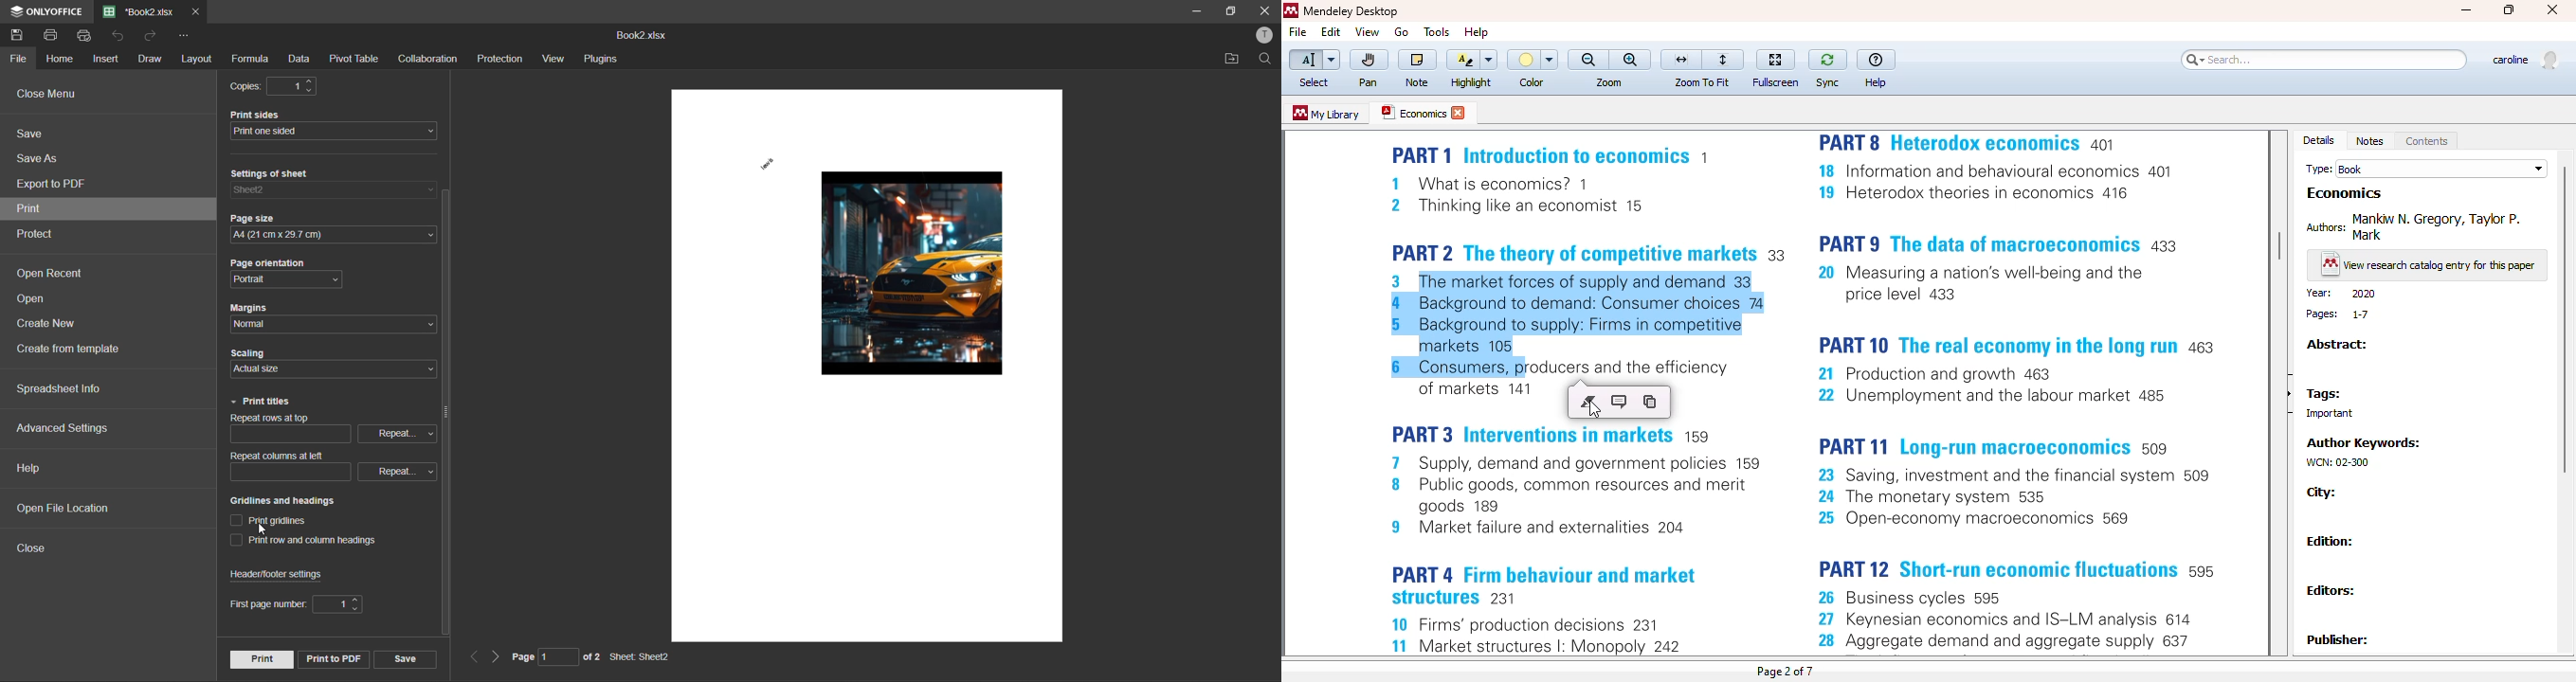 The width and height of the screenshot is (2576, 700). Describe the element at coordinates (297, 58) in the screenshot. I see `data` at that location.